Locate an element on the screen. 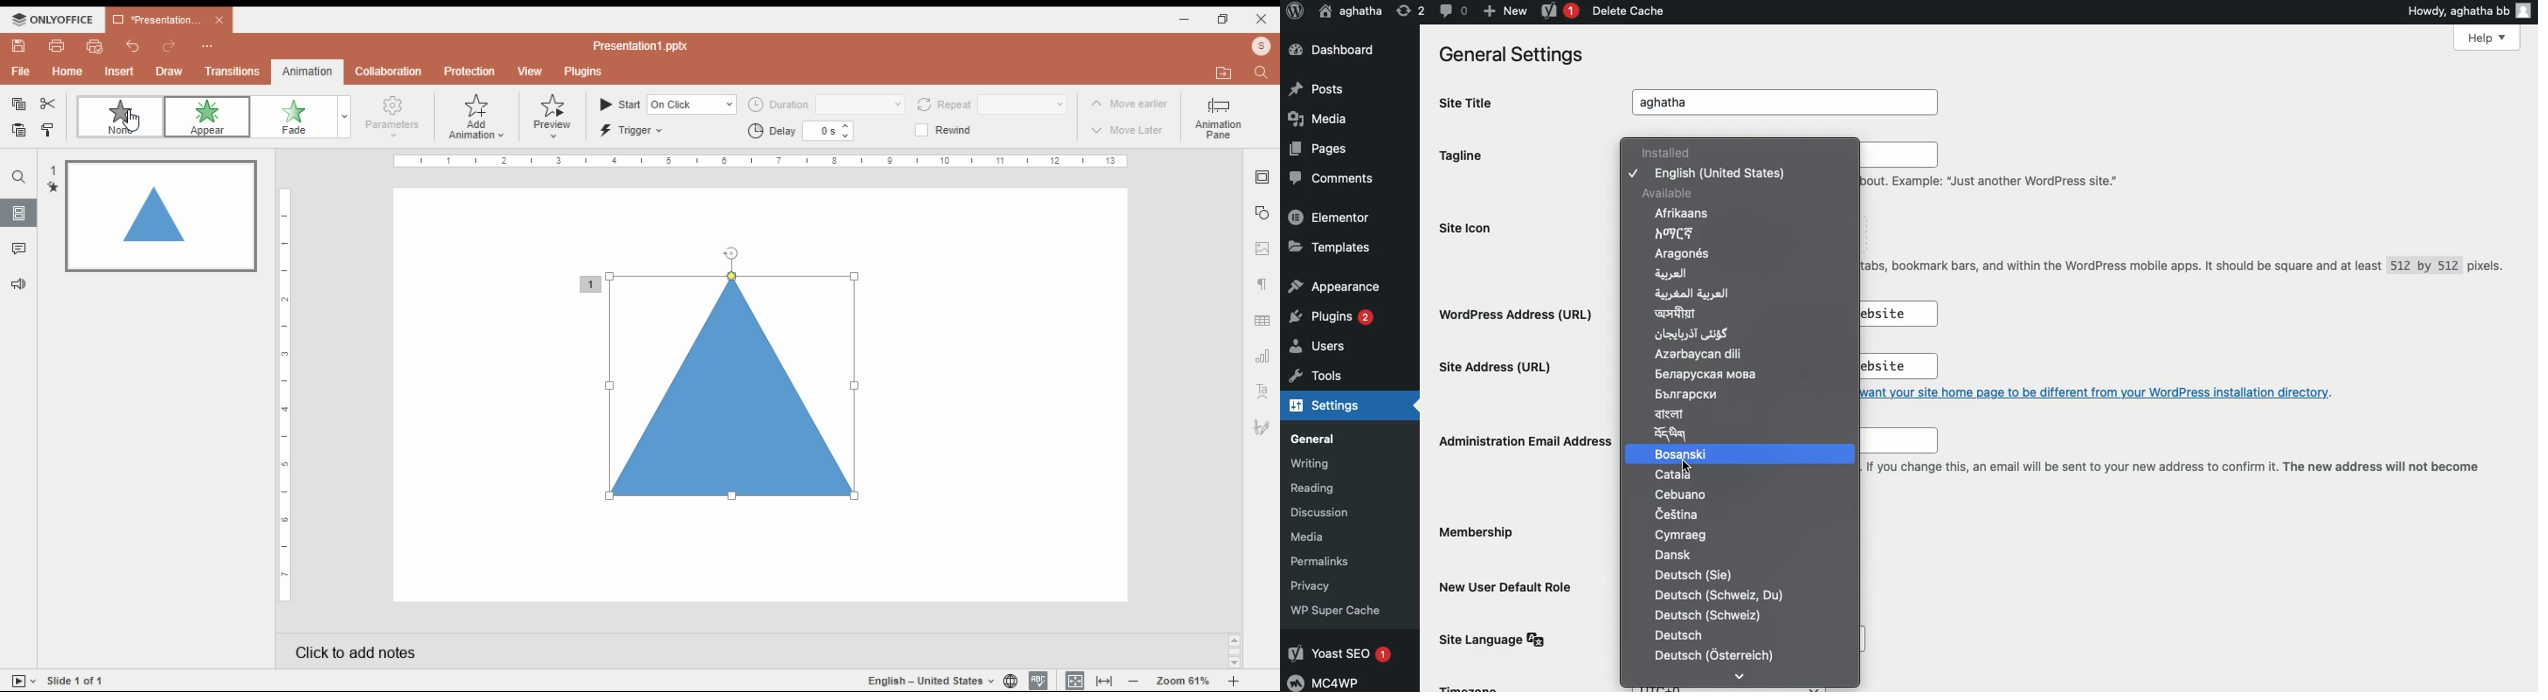 The width and height of the screenshot is (2548, 700). title is located at coordinates (645, 45).